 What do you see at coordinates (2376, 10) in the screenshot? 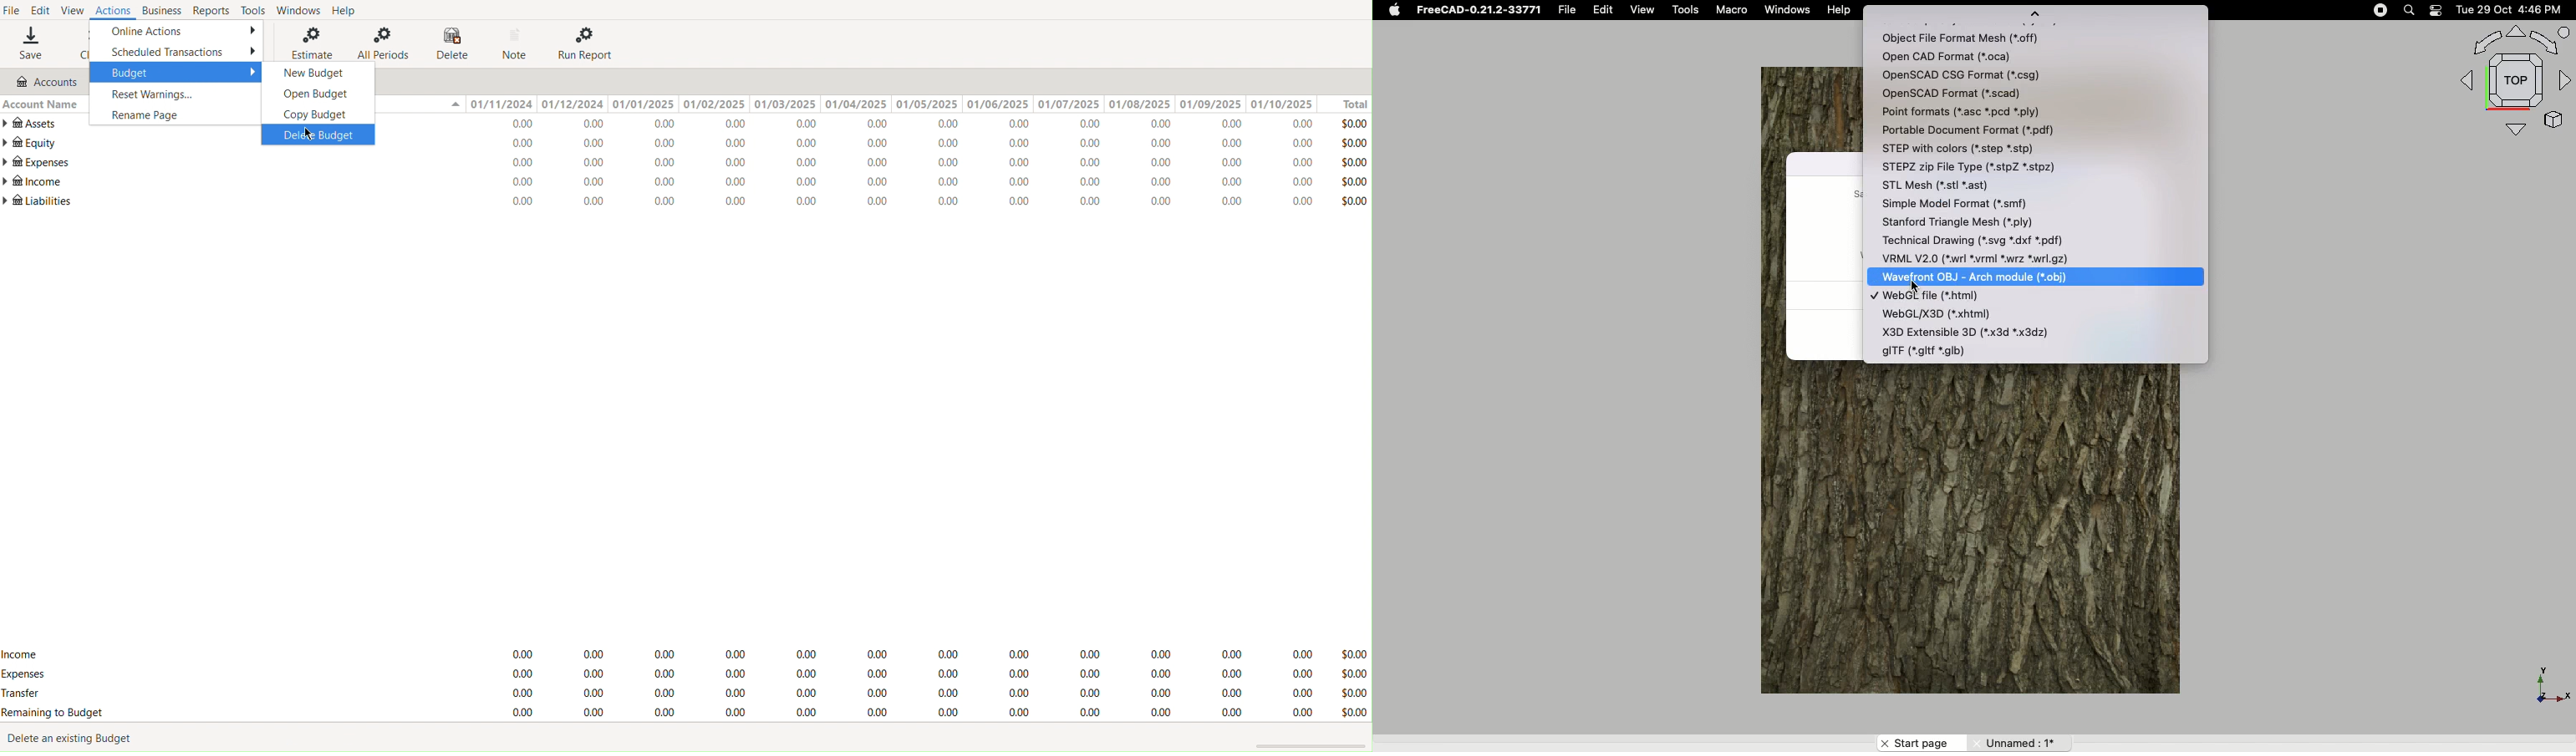
I see `Record` at bounding box center [2376, 10].